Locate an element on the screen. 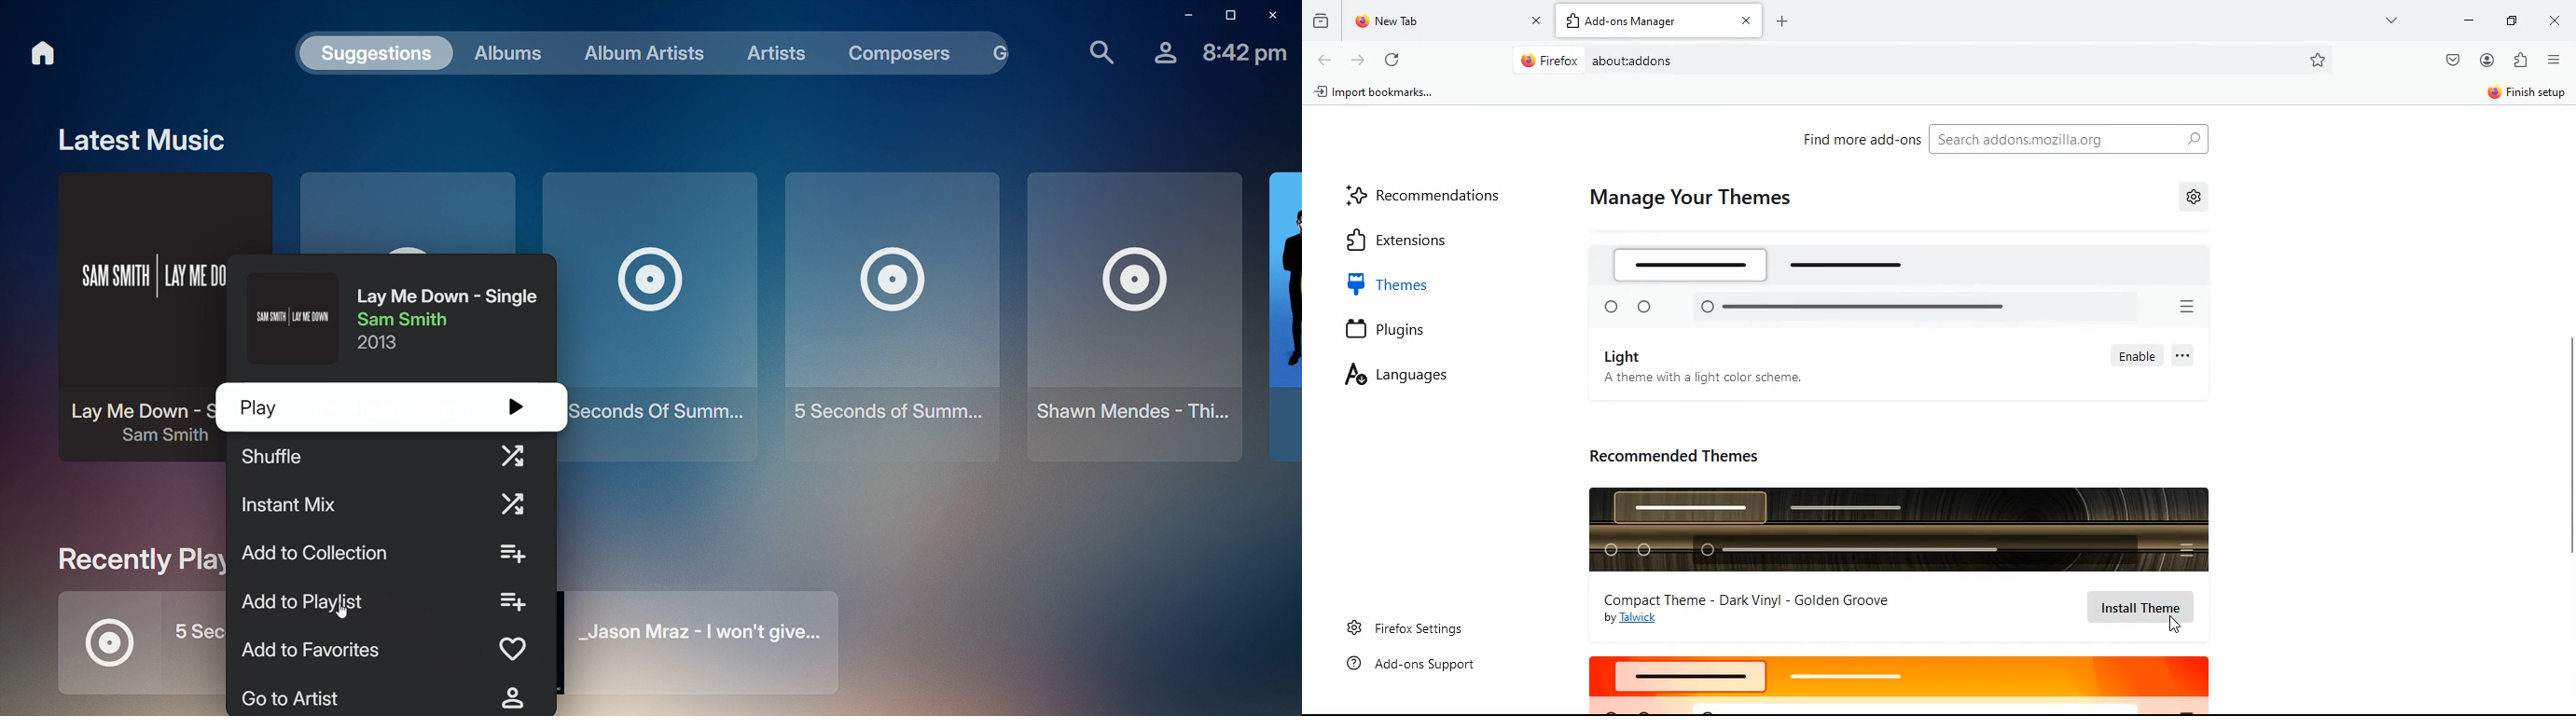  search is located at coordinates (2070, 140).